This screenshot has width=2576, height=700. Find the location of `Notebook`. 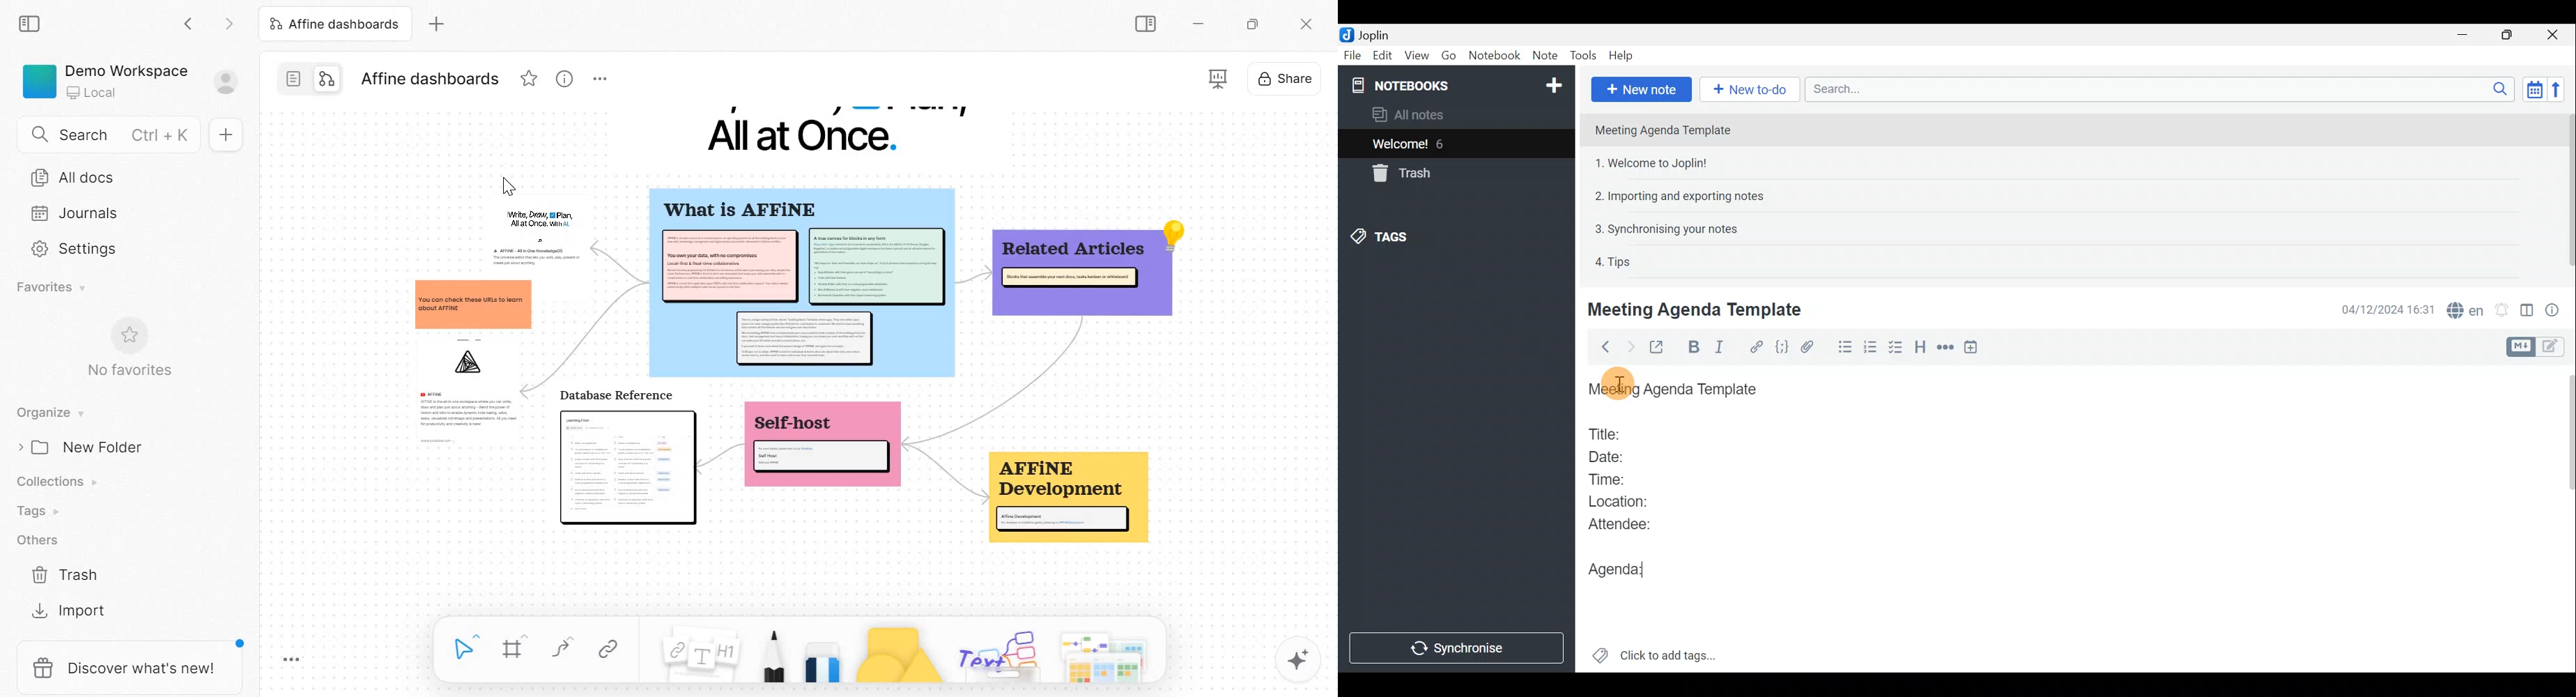

Notebook is located at coordinates (1495, 55).